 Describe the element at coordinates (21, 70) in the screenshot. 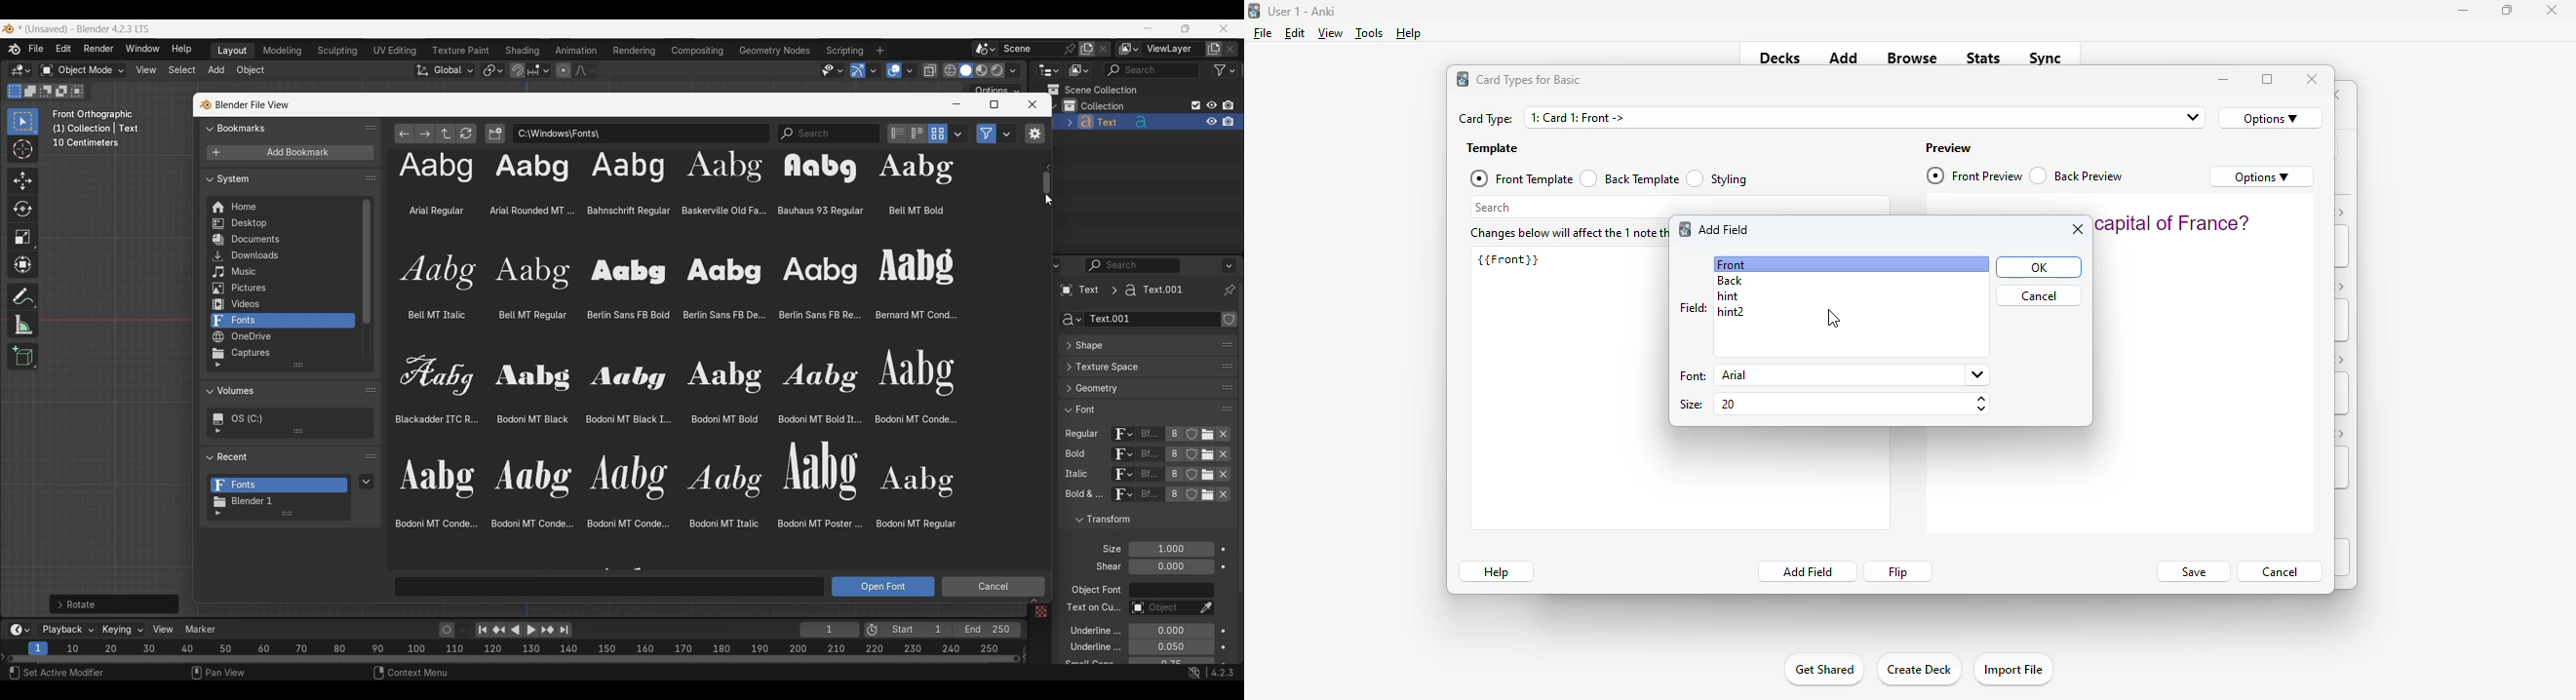

I see `Select editor type/3D Viewport, current selection` at that location.